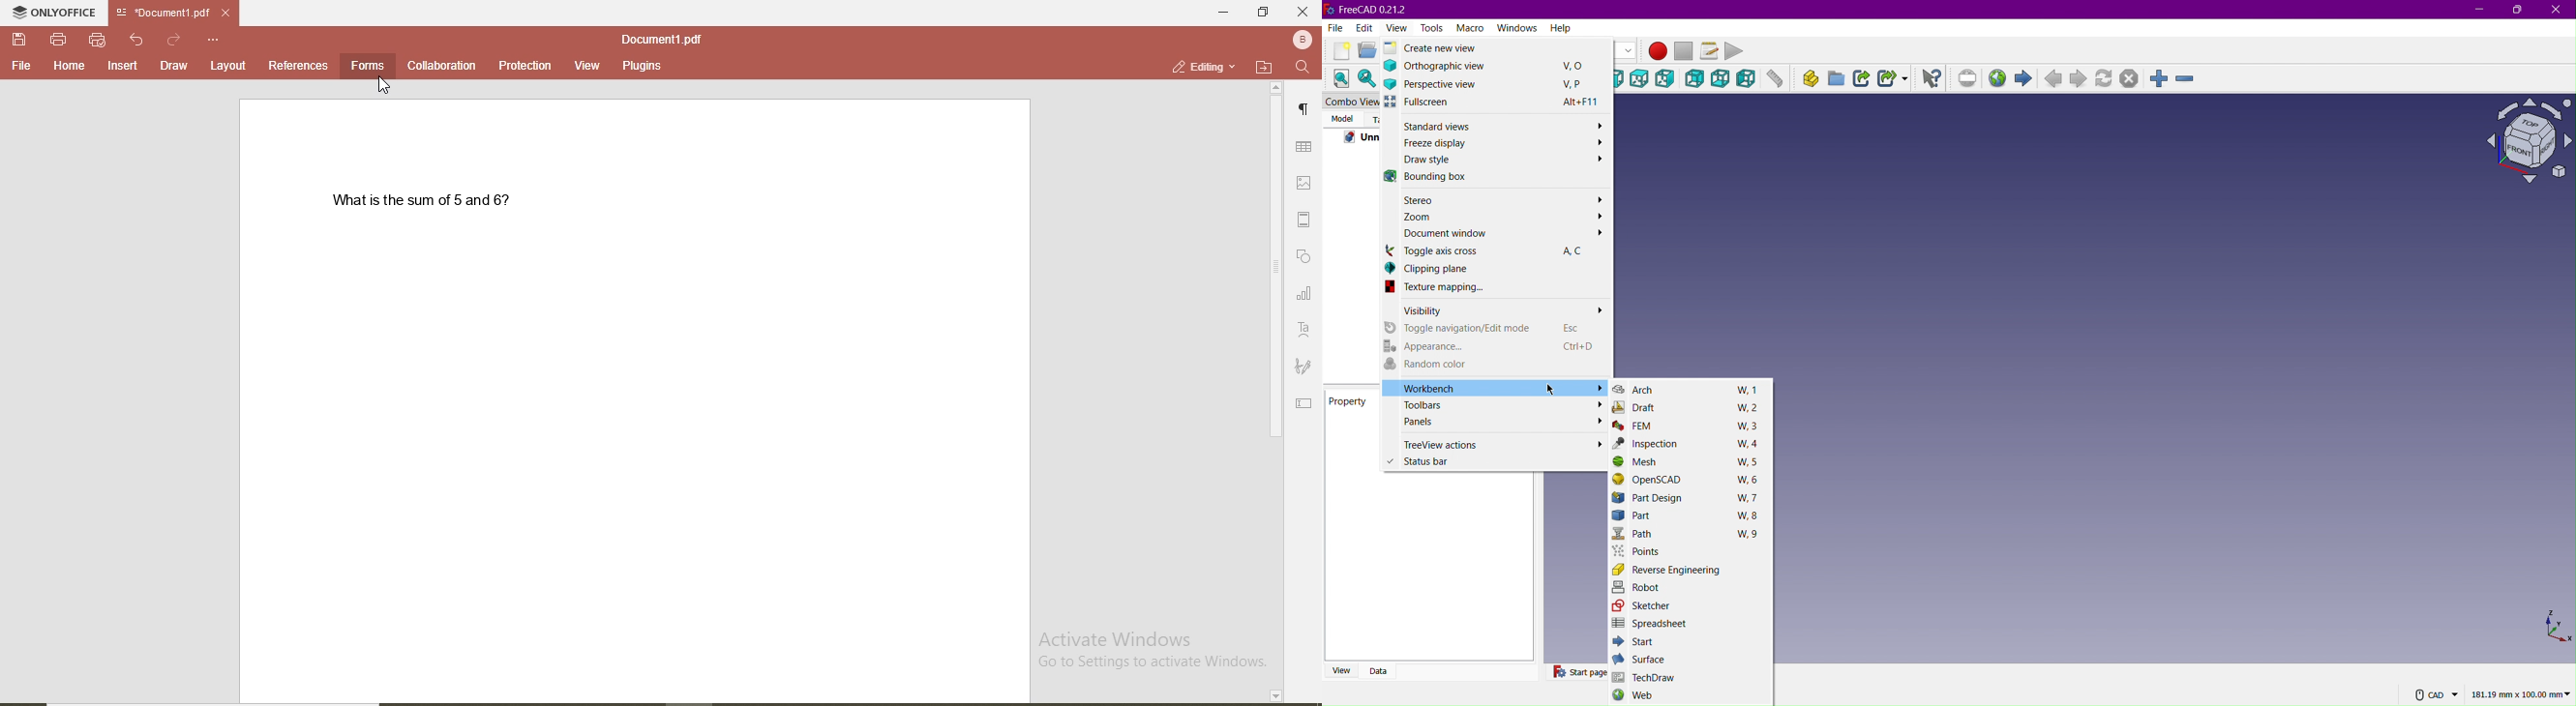  Describe the element at coordinates (1580, 673) in the screenshot. I see `Start Page` at that location.